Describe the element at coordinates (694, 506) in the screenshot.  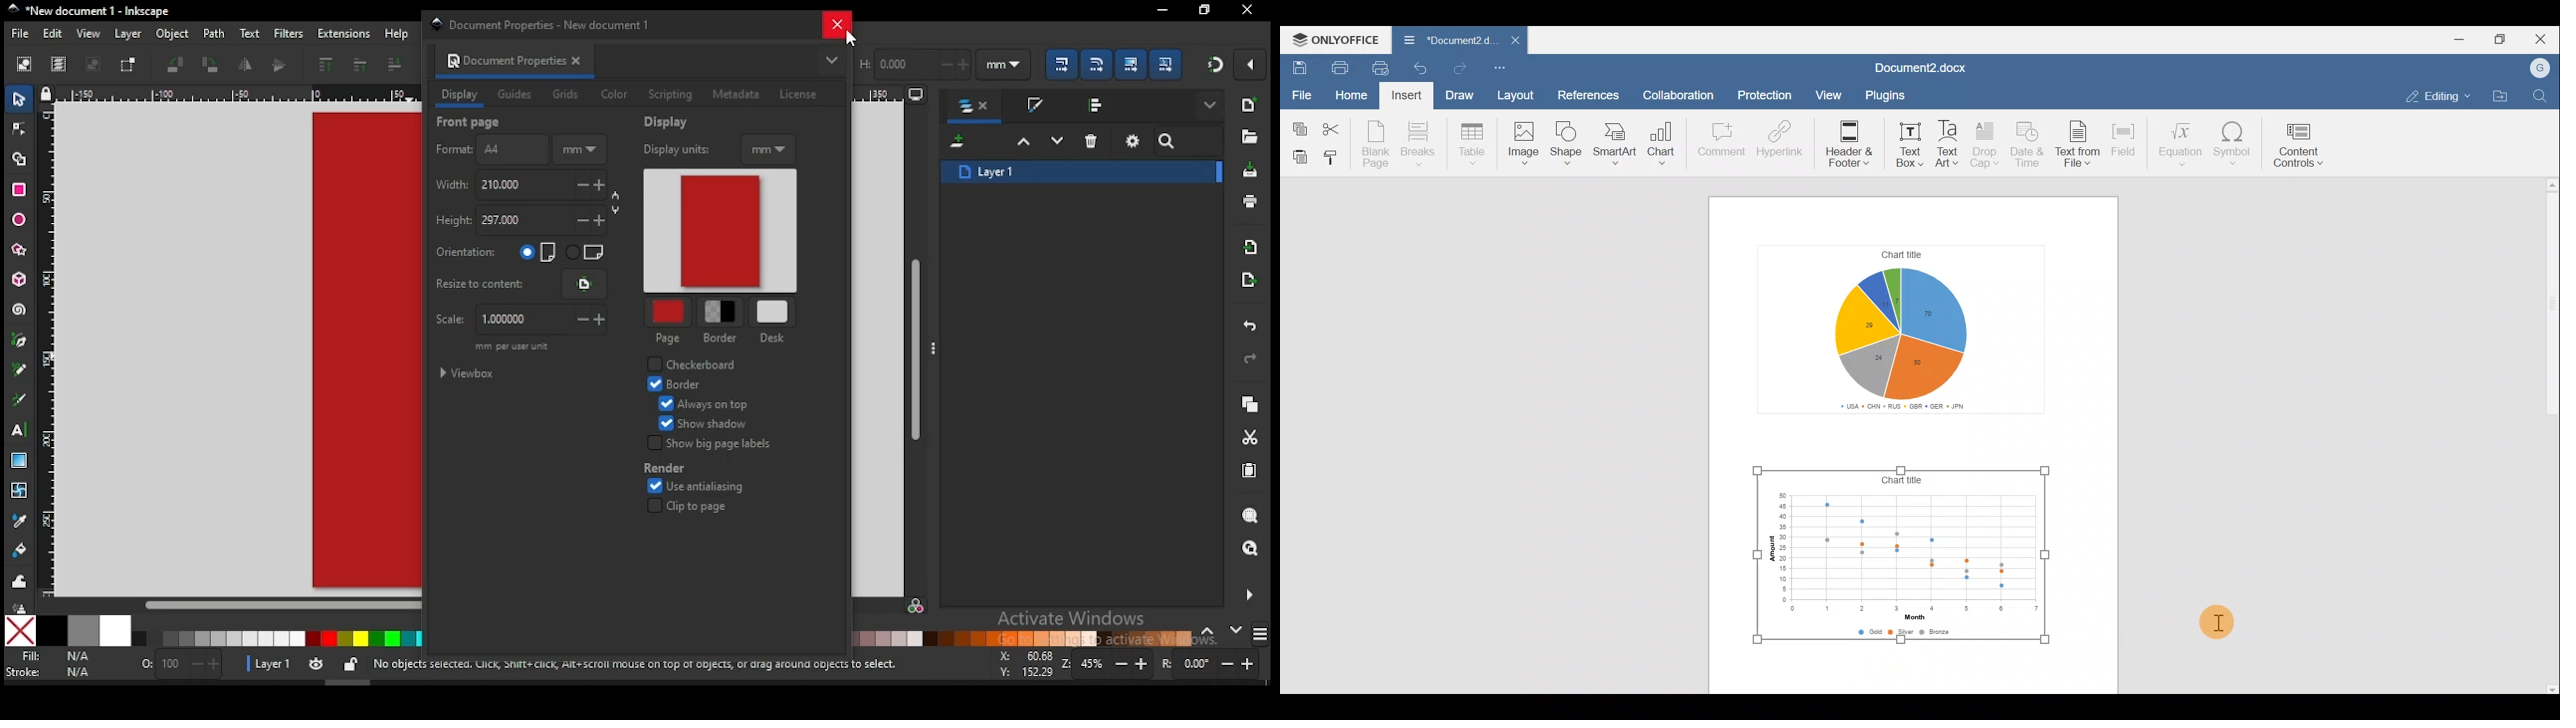
I see `clip to page` at that location.